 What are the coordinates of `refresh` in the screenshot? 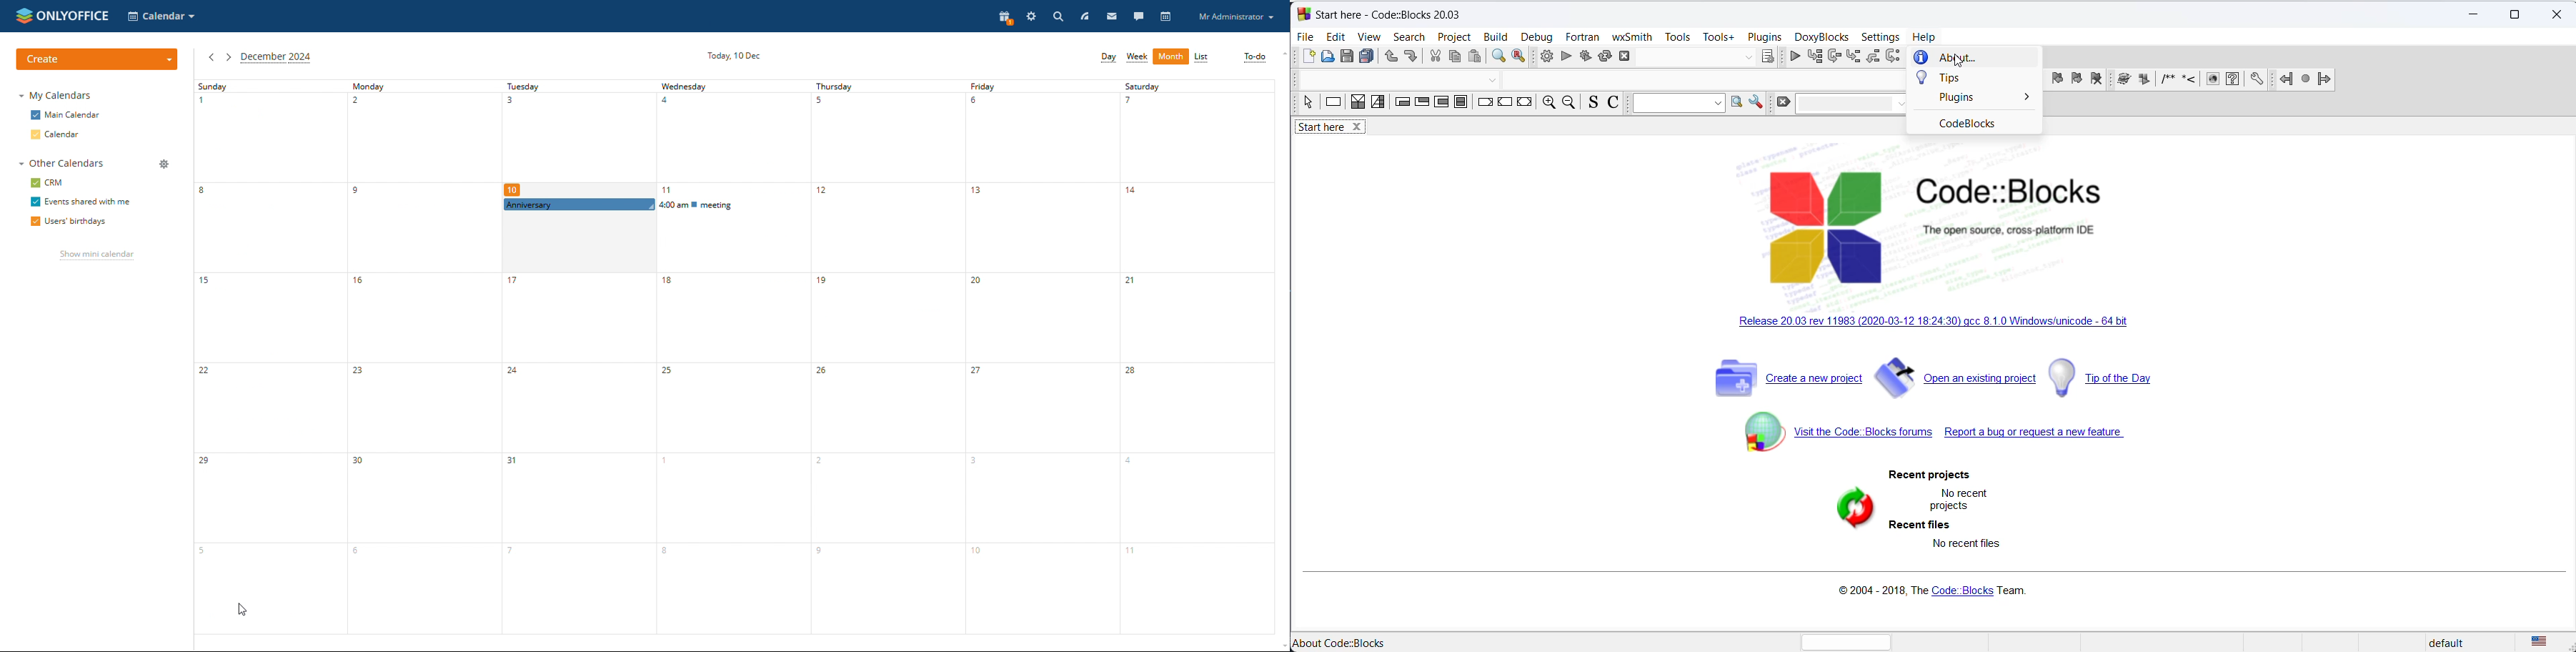 It's located at (1849, 510).